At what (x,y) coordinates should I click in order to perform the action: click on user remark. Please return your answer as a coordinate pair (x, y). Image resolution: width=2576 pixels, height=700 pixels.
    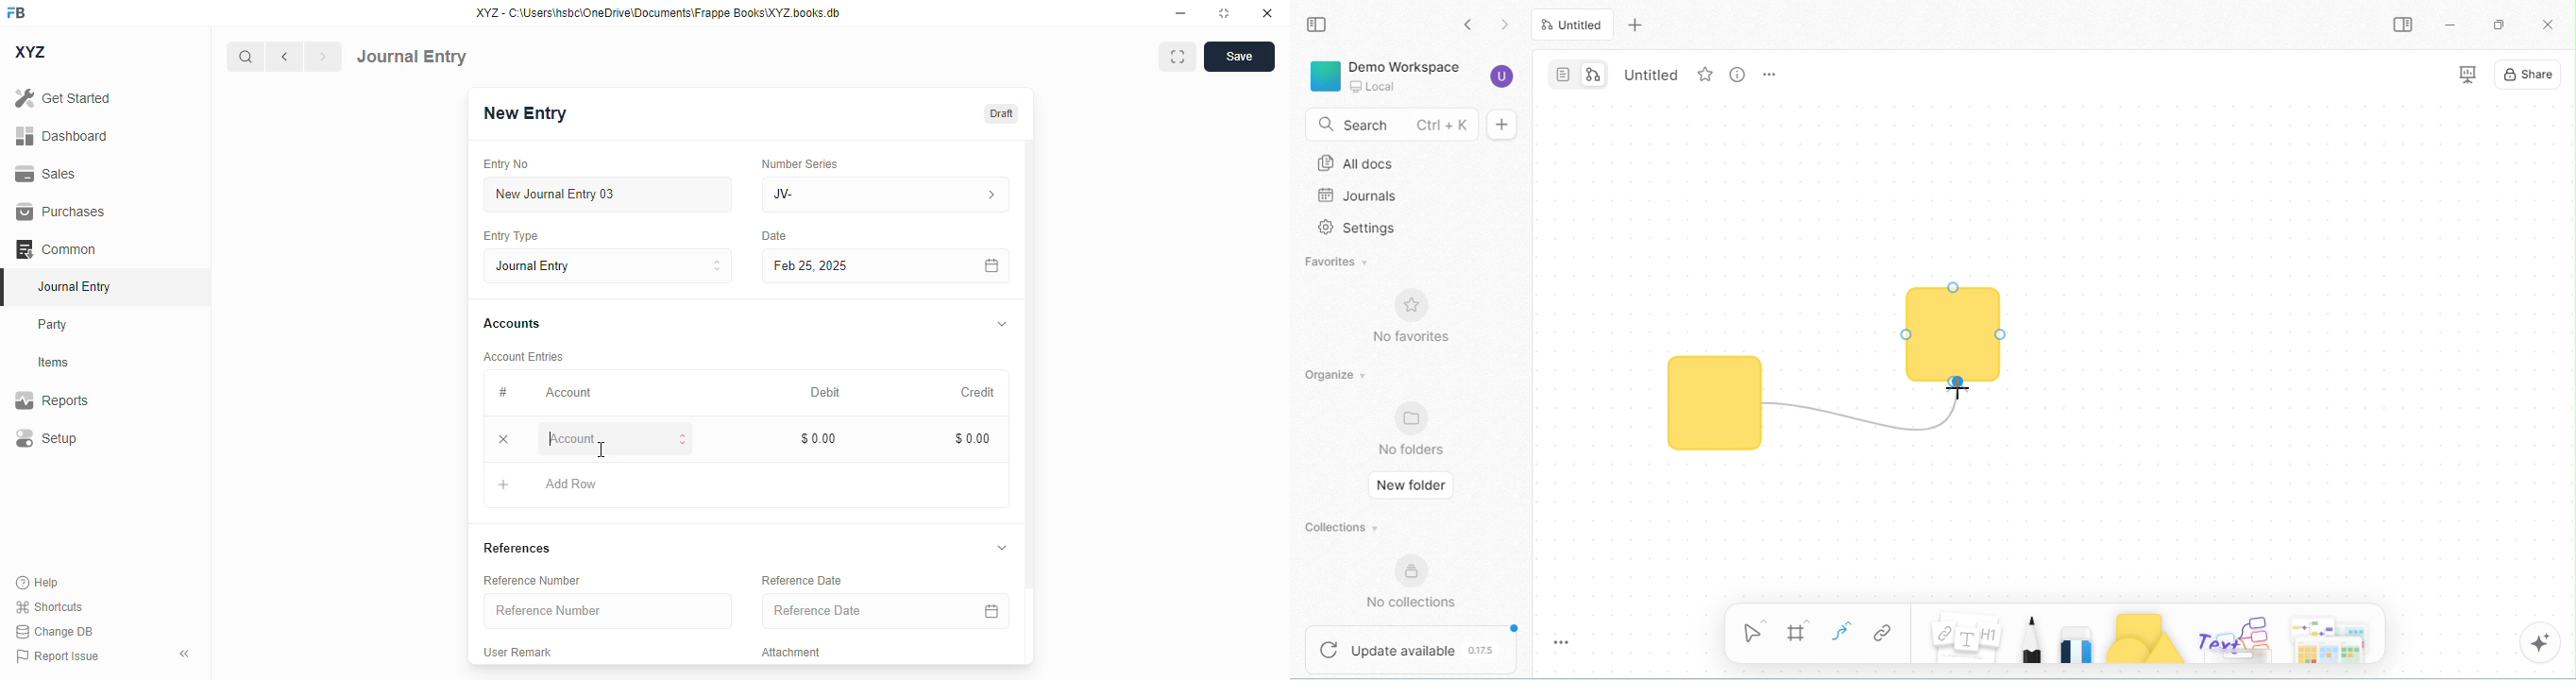
    Looking at the image, I should click on (517, 652).